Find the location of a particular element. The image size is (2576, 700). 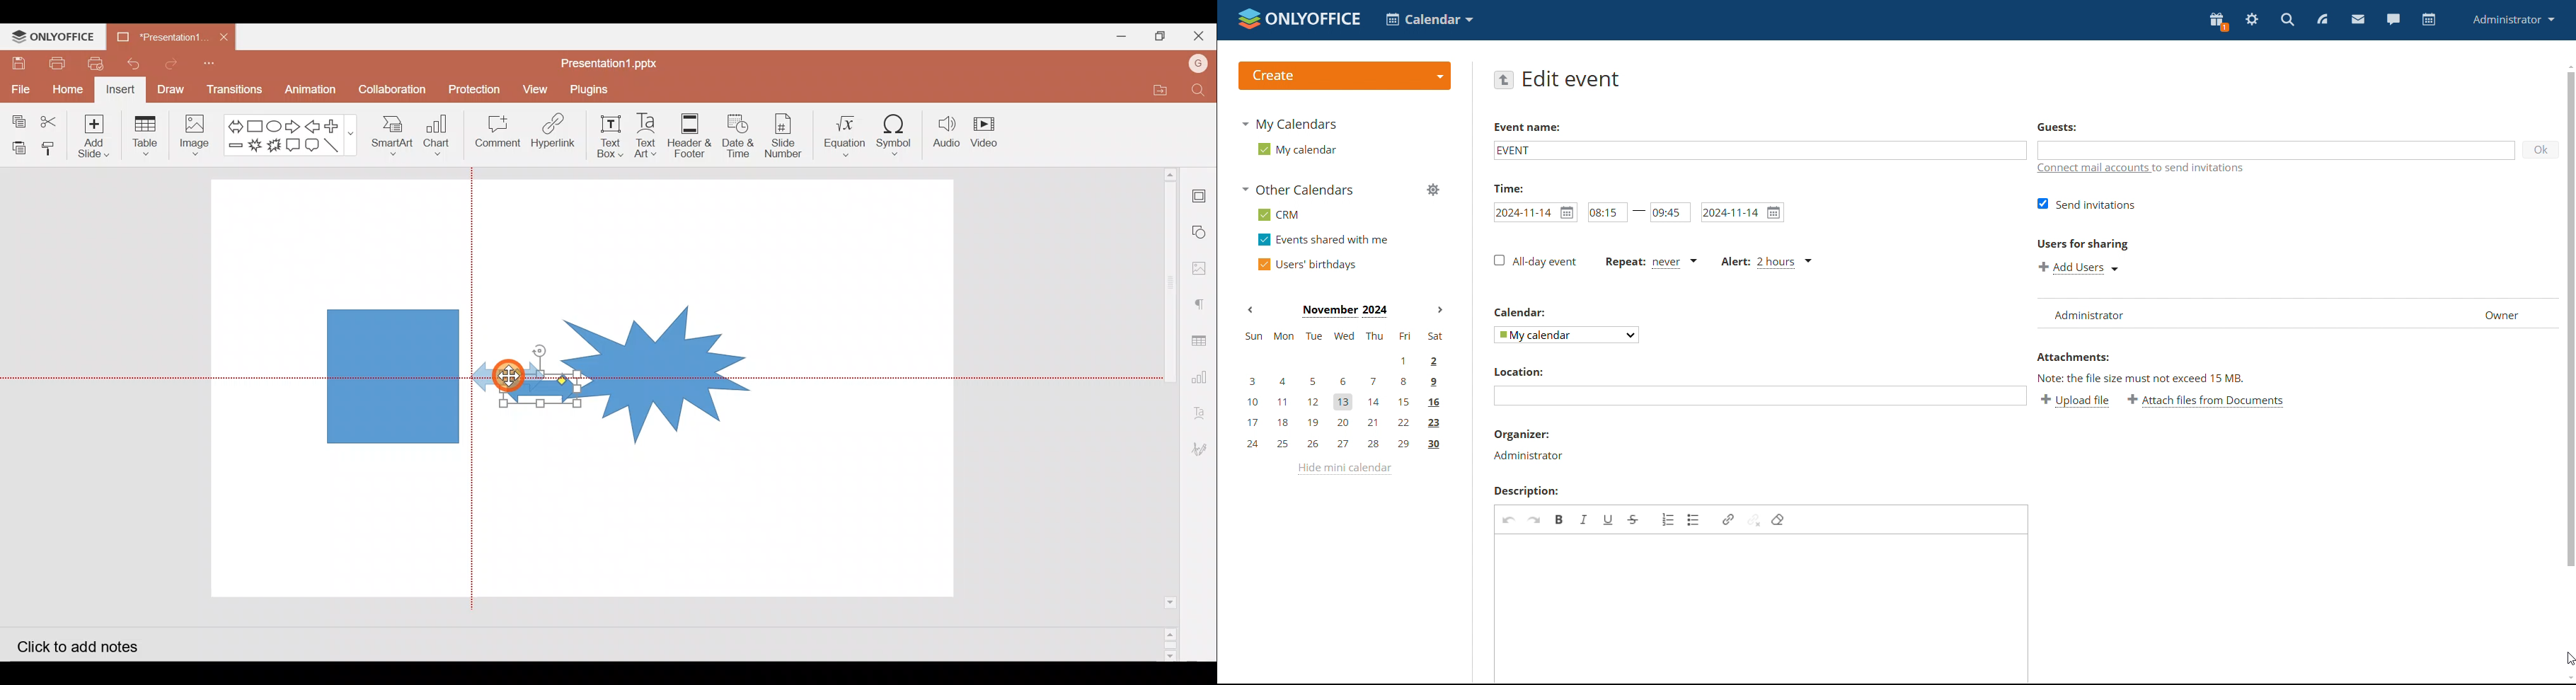

send invitations is located at coordinates (2086, 204).